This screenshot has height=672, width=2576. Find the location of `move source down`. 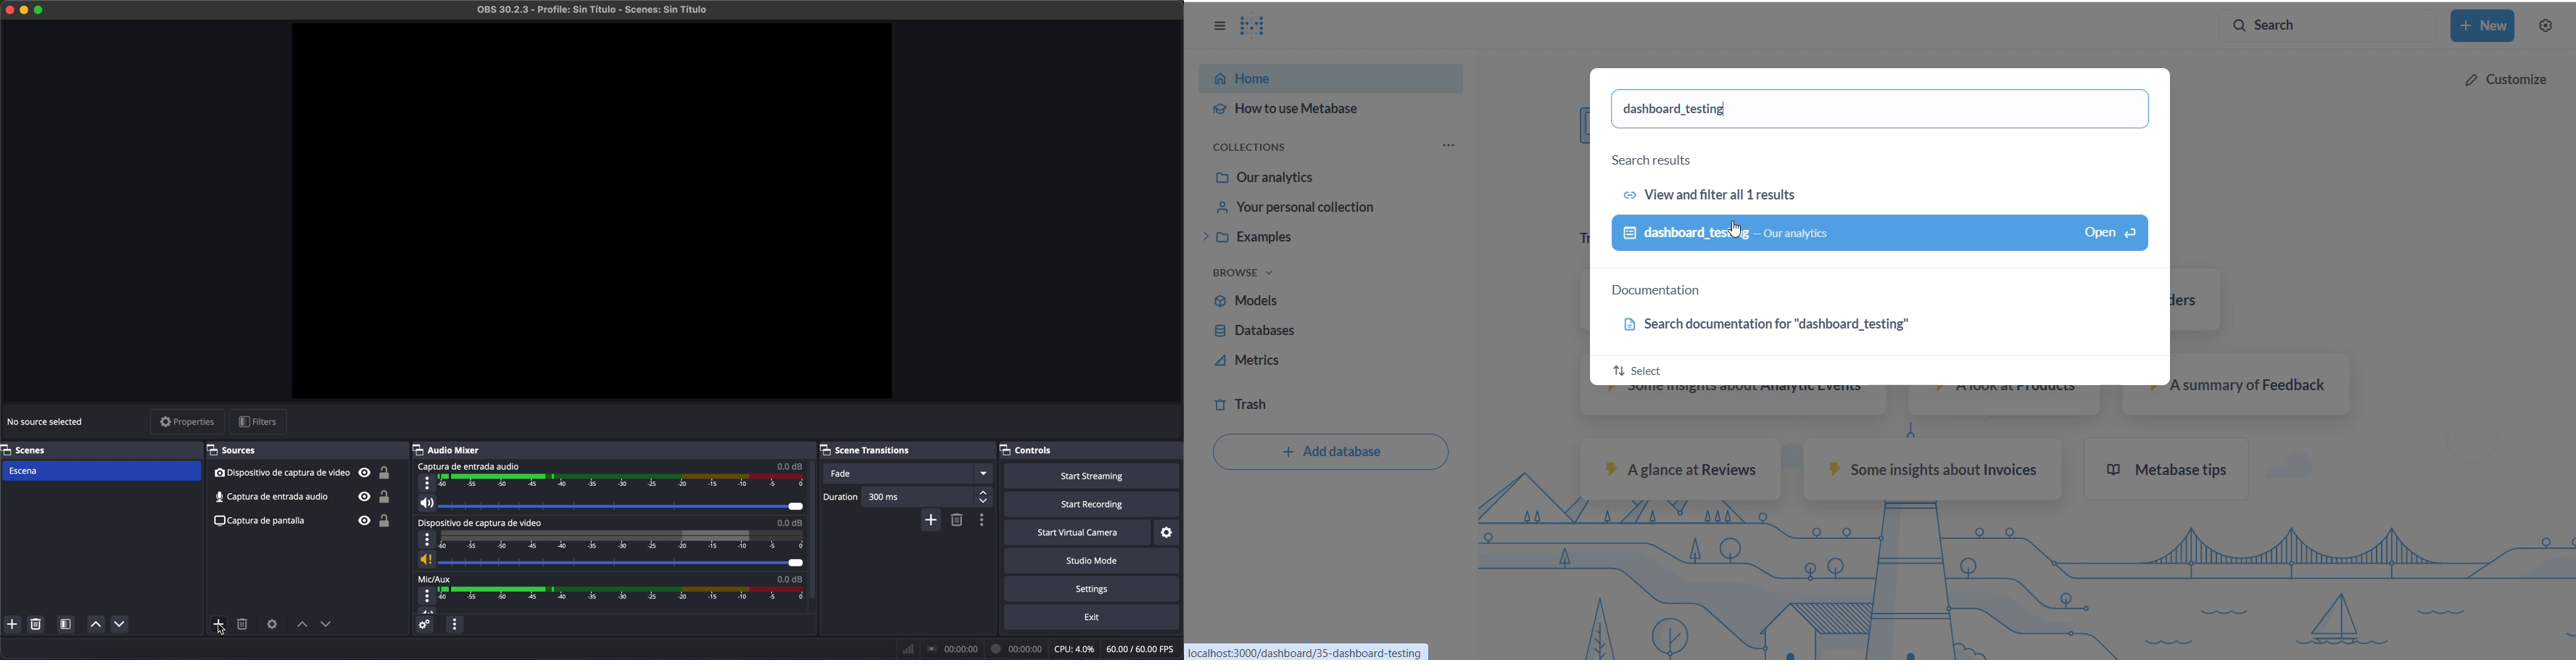

move source down is located at coordinates (324, 625).